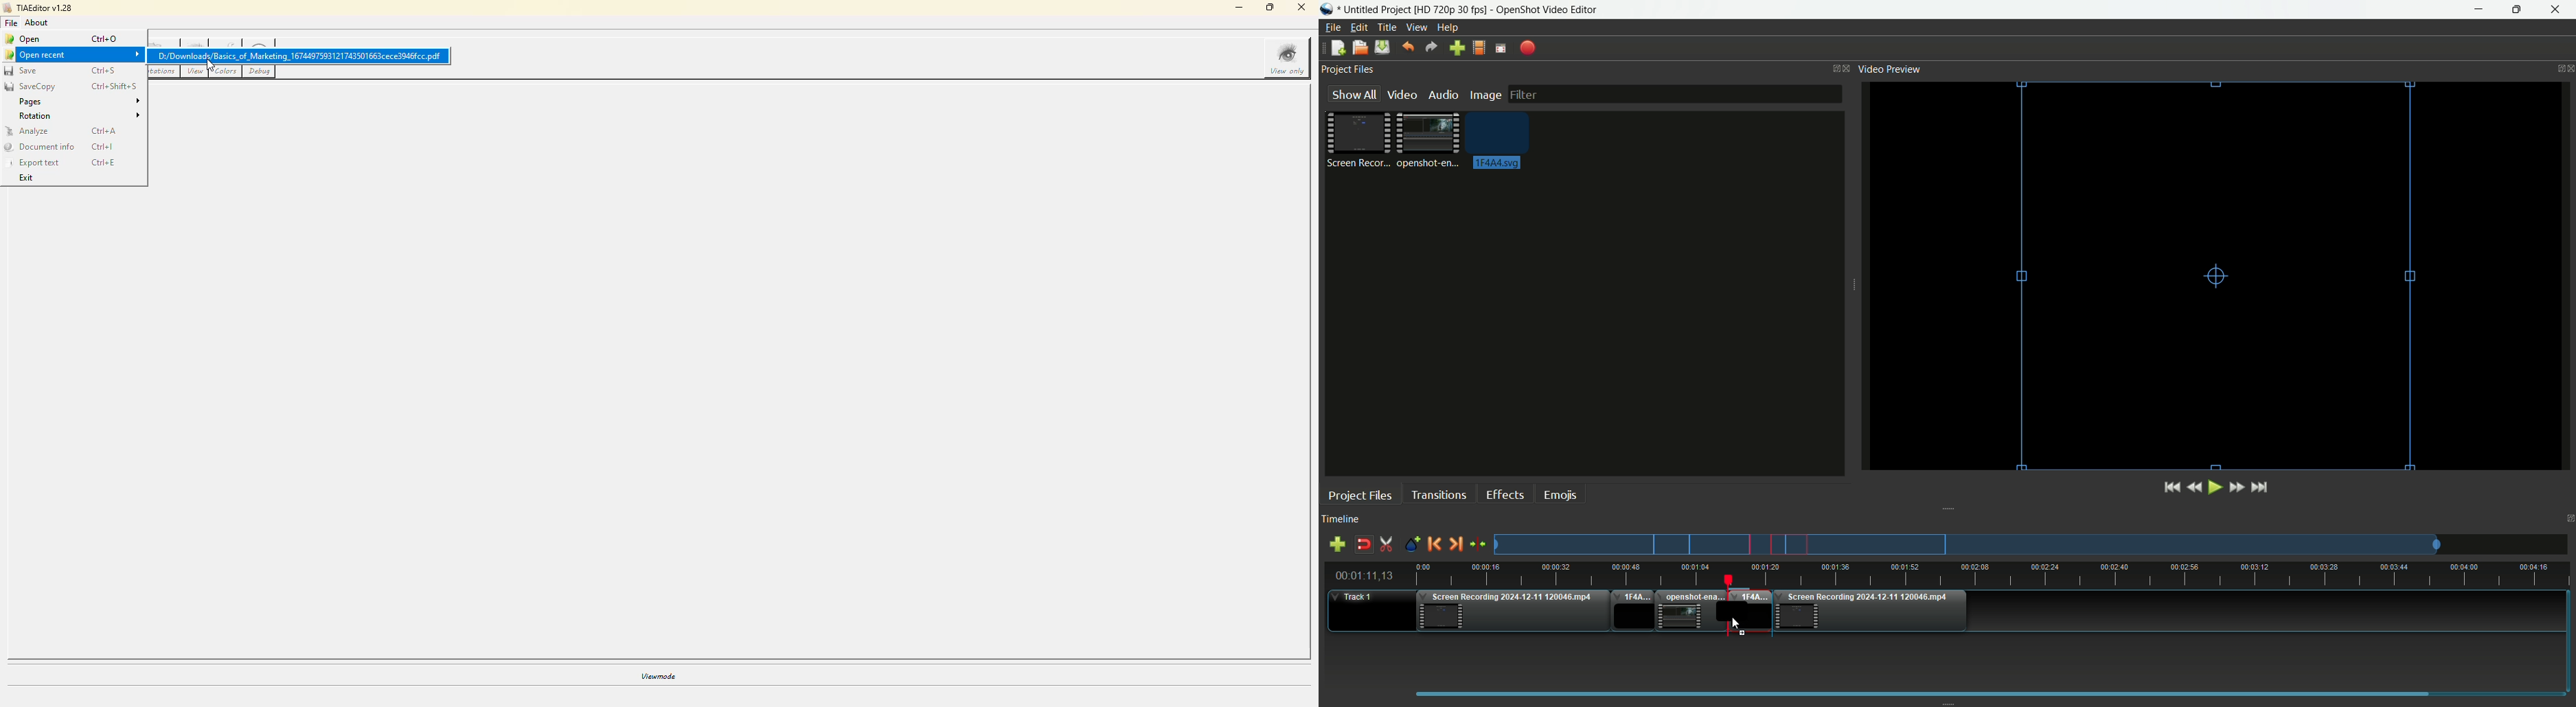  I want to click on add track, so click(1335, 545).